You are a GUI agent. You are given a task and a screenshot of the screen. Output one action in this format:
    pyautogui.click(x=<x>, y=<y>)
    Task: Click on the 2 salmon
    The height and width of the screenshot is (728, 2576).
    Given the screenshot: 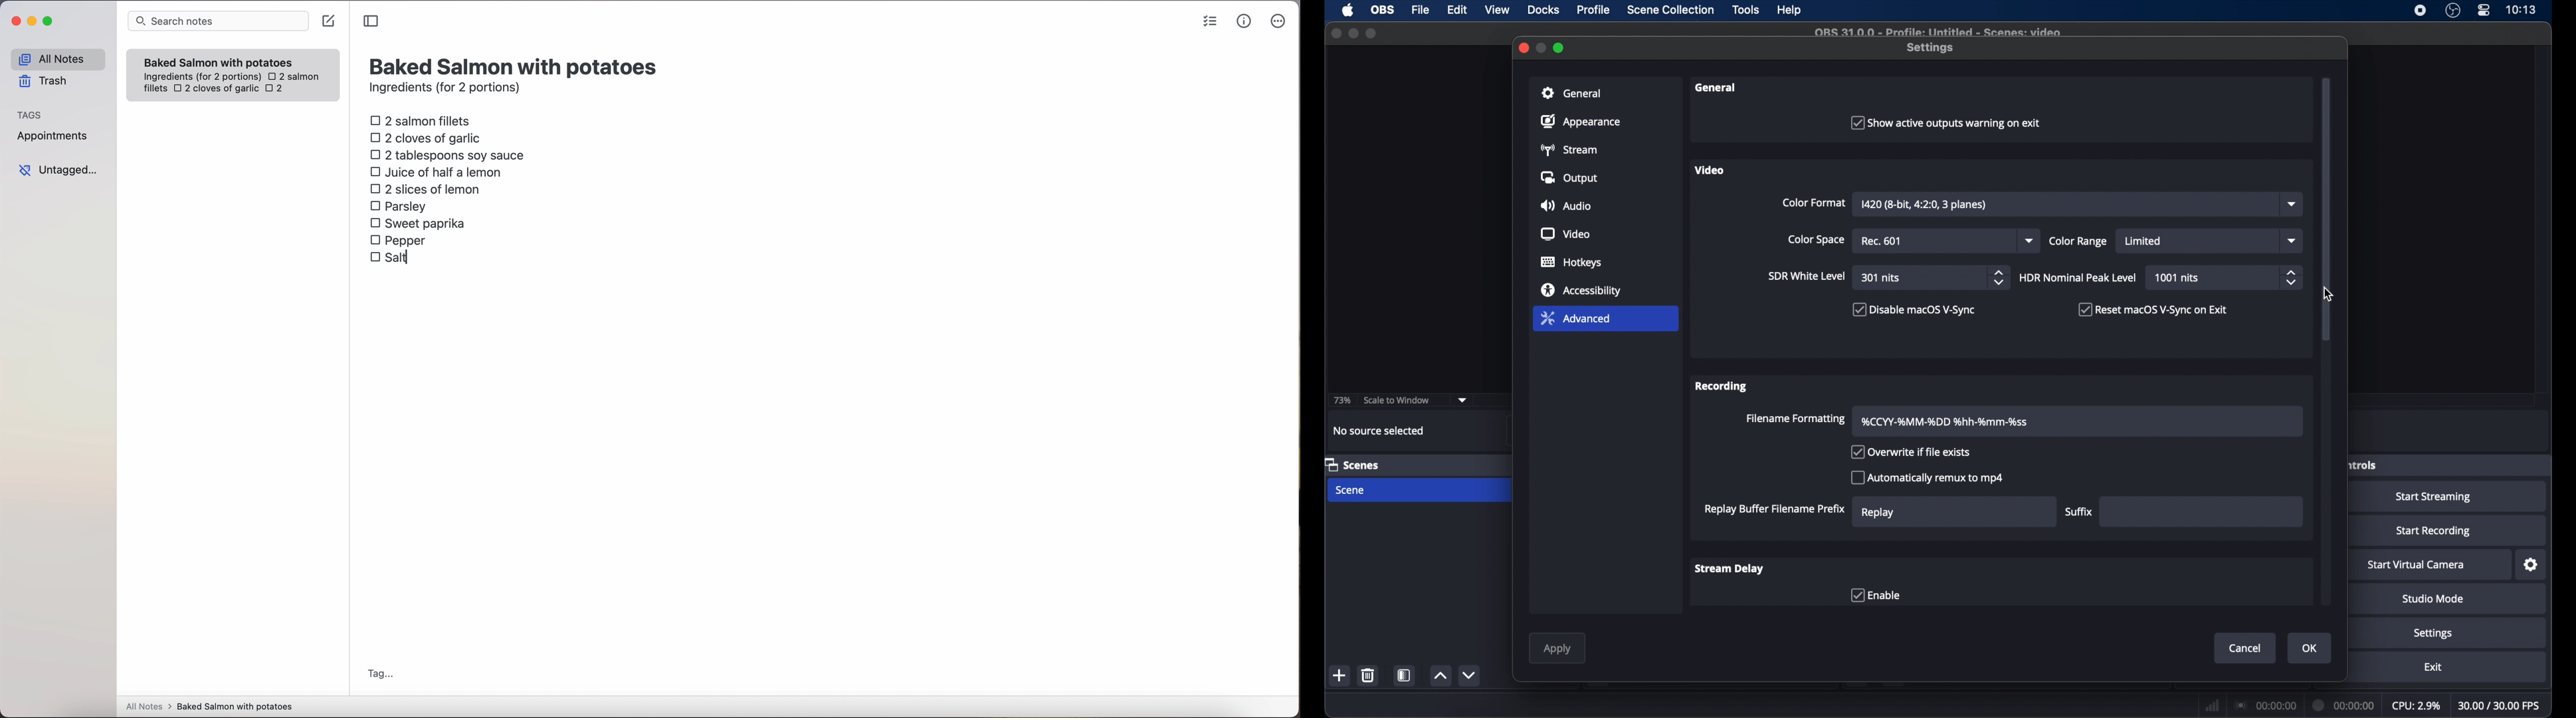 What is the action you would take?
    pyautogui.click(x=293, y=75)
    